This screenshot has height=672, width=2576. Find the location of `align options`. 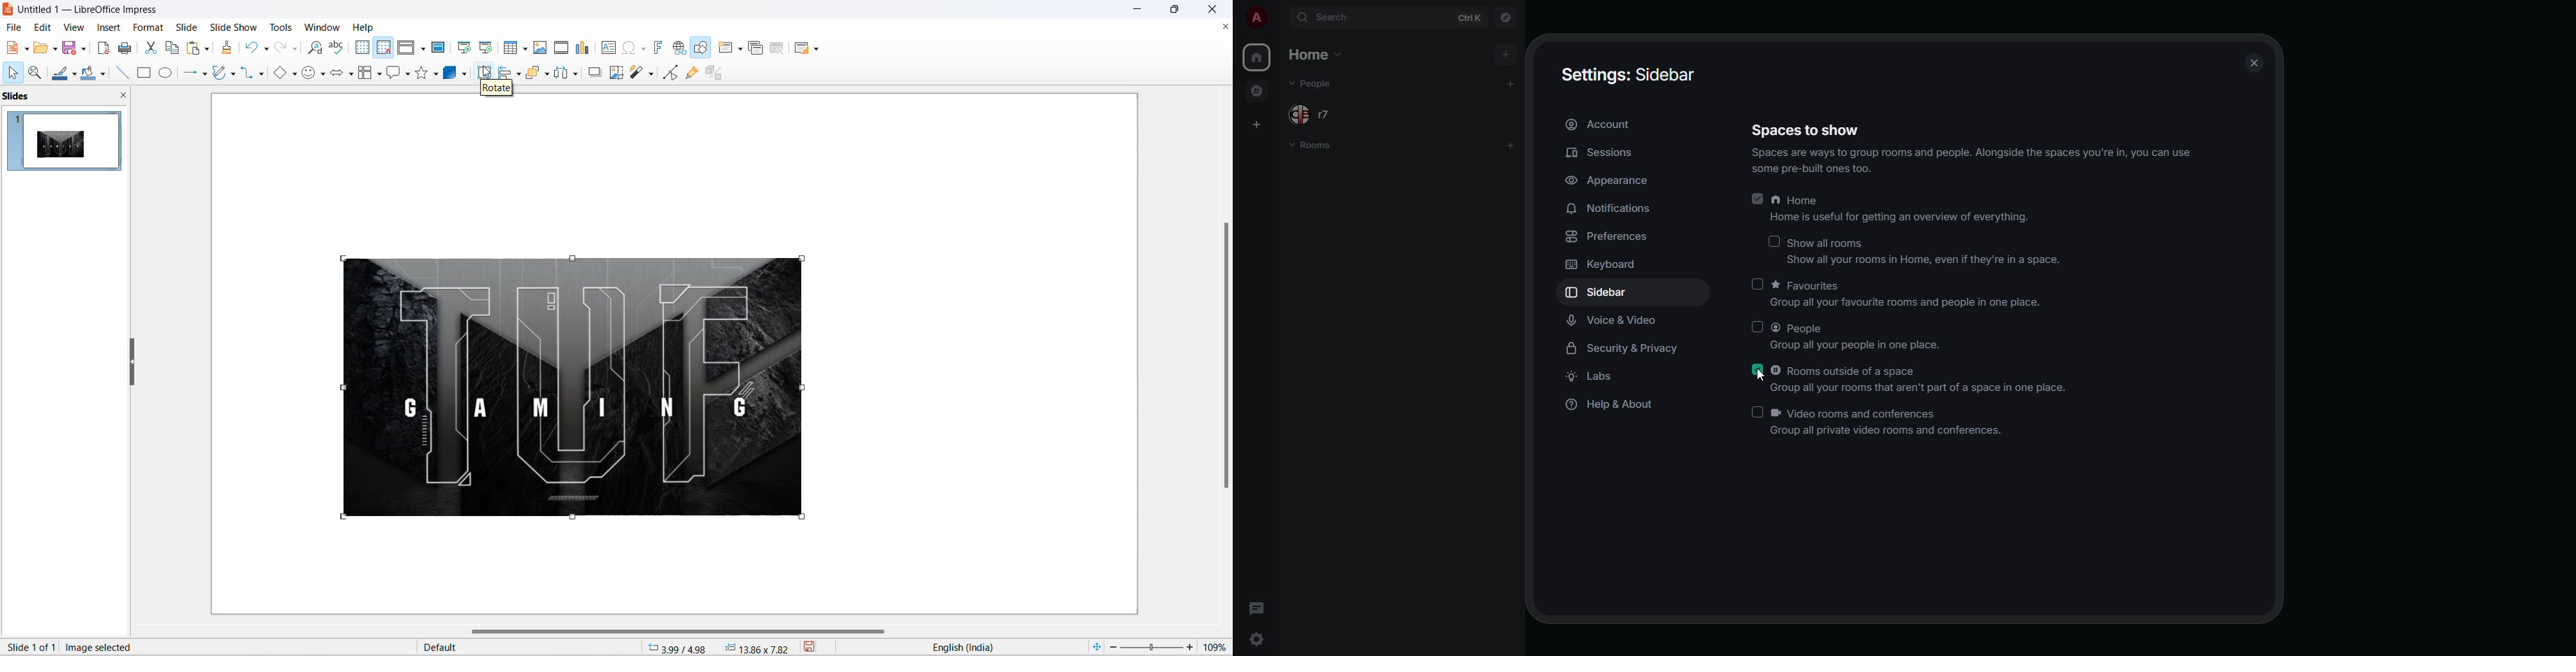

align options is located at coordinates (519, 73).